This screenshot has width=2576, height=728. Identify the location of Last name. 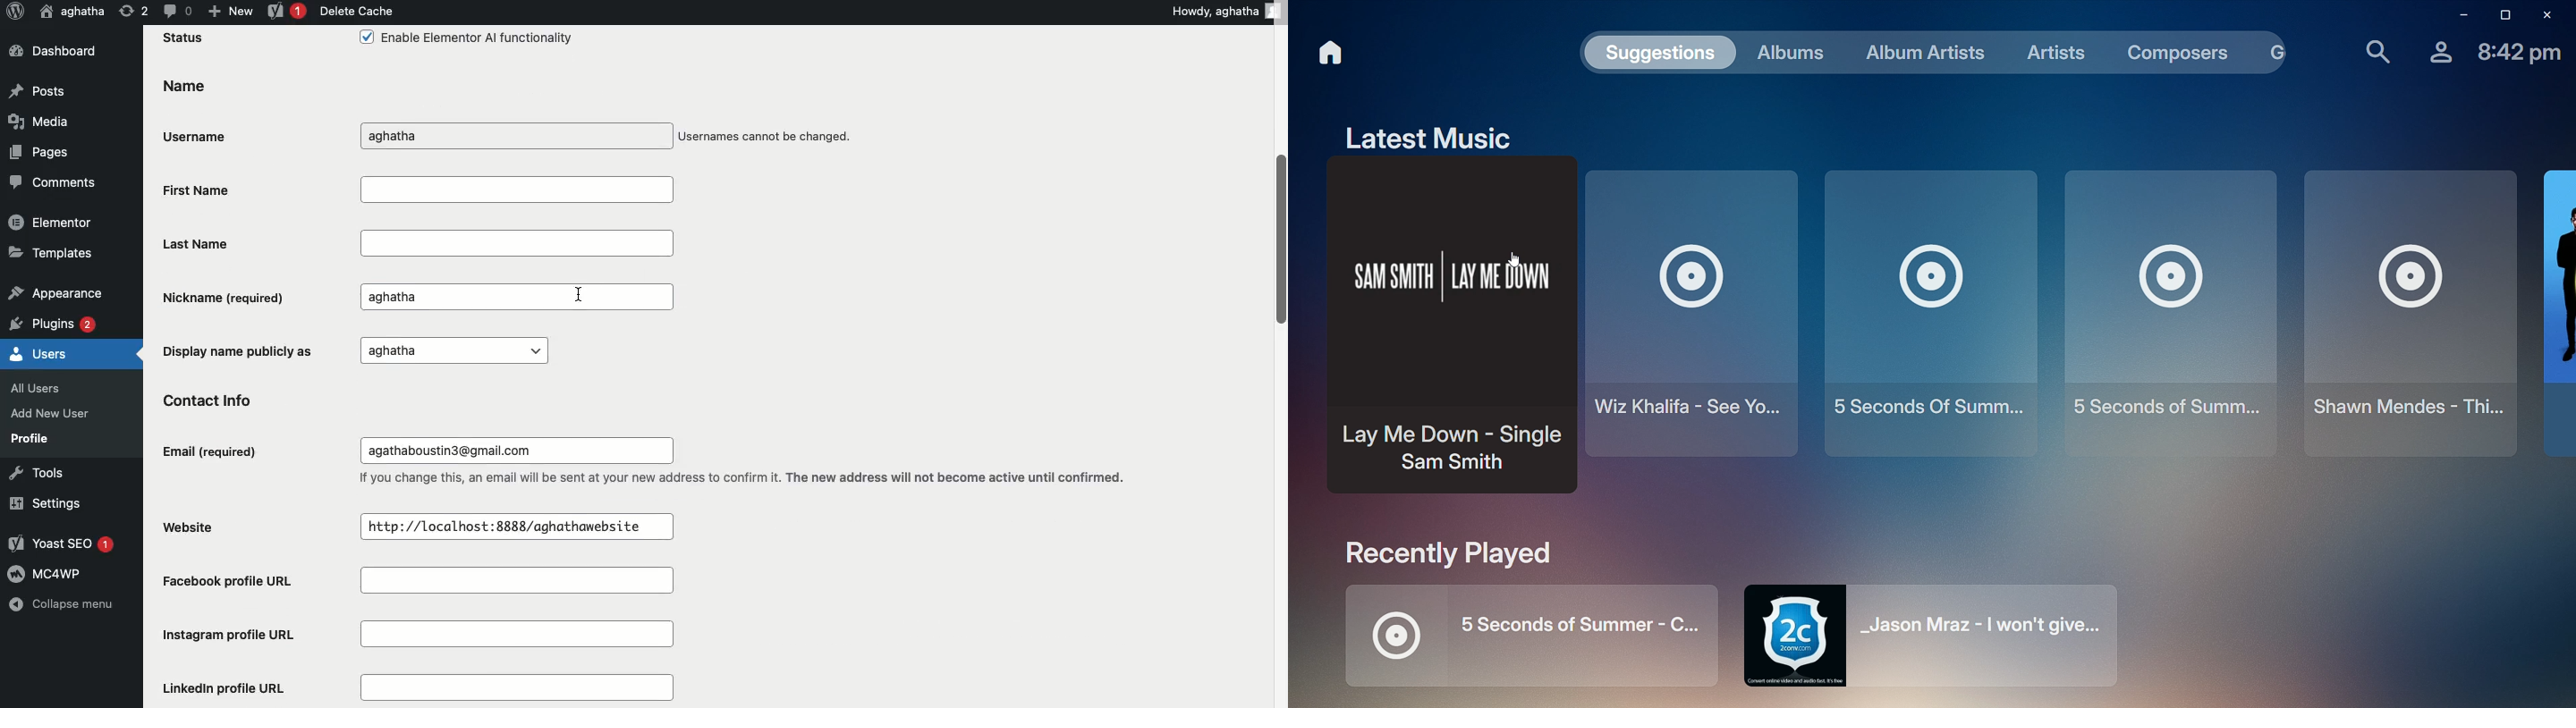
(418, 242).